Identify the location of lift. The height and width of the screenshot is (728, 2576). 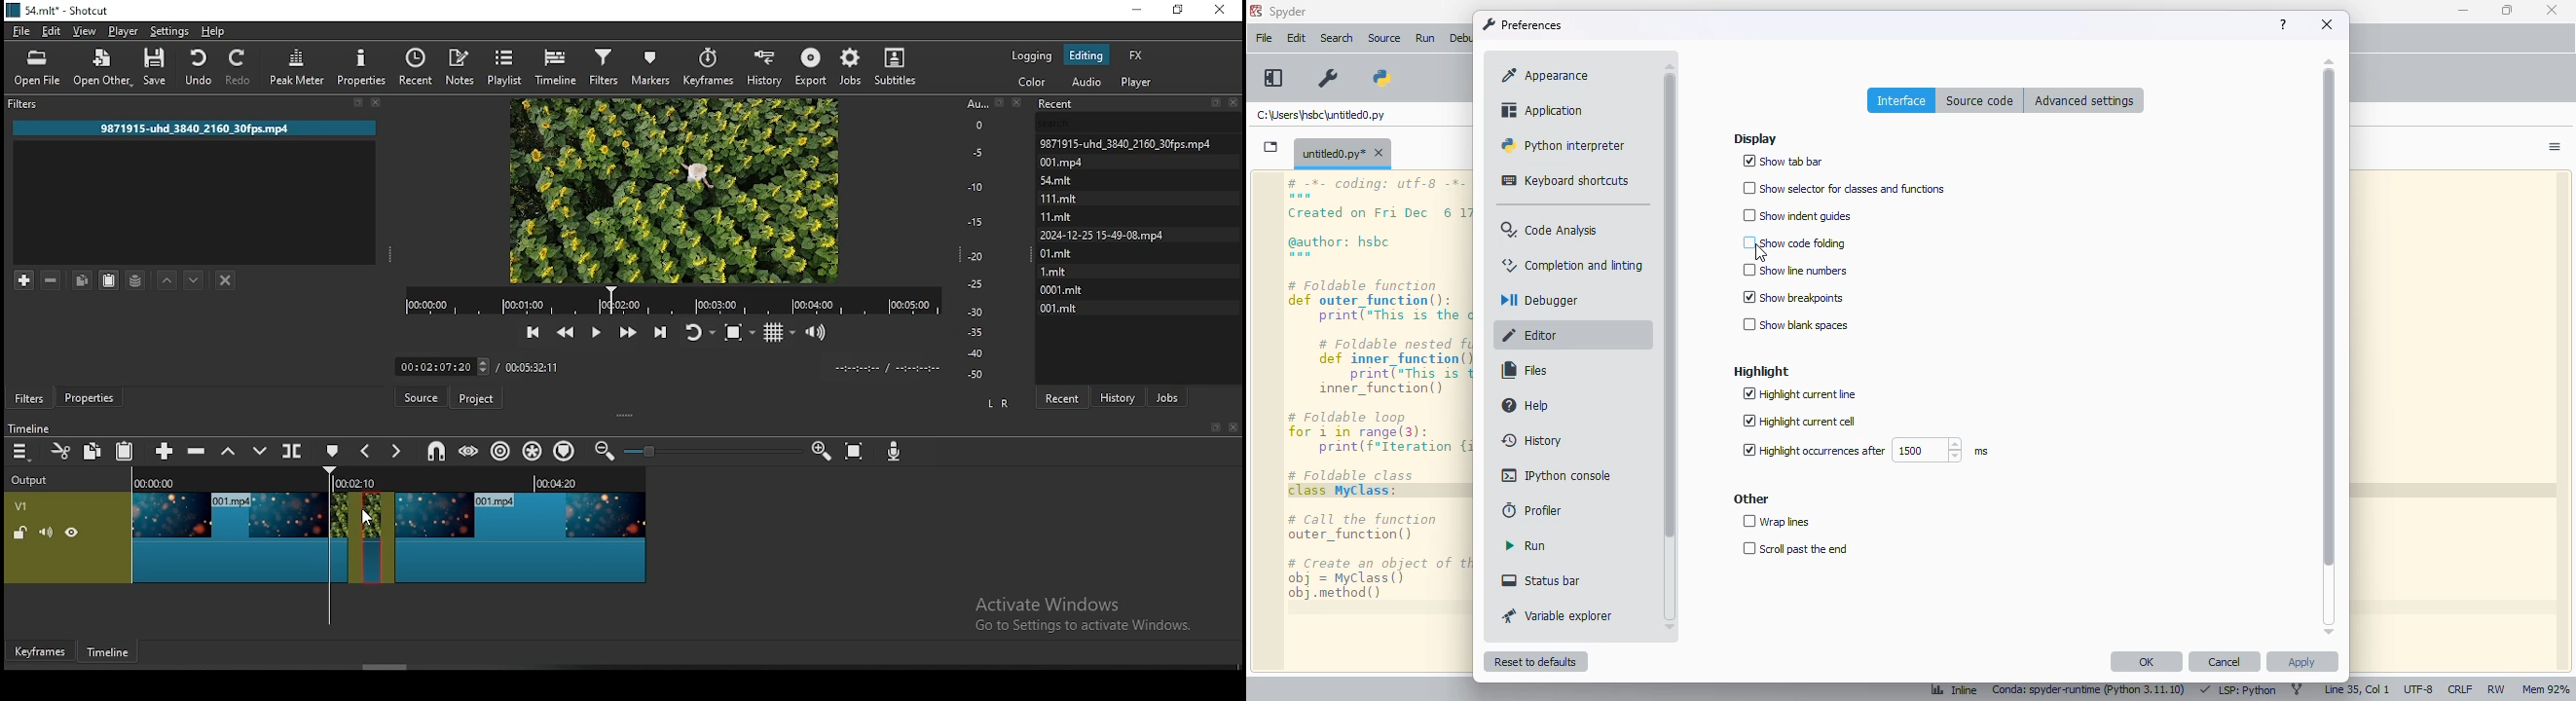
(230, 452).